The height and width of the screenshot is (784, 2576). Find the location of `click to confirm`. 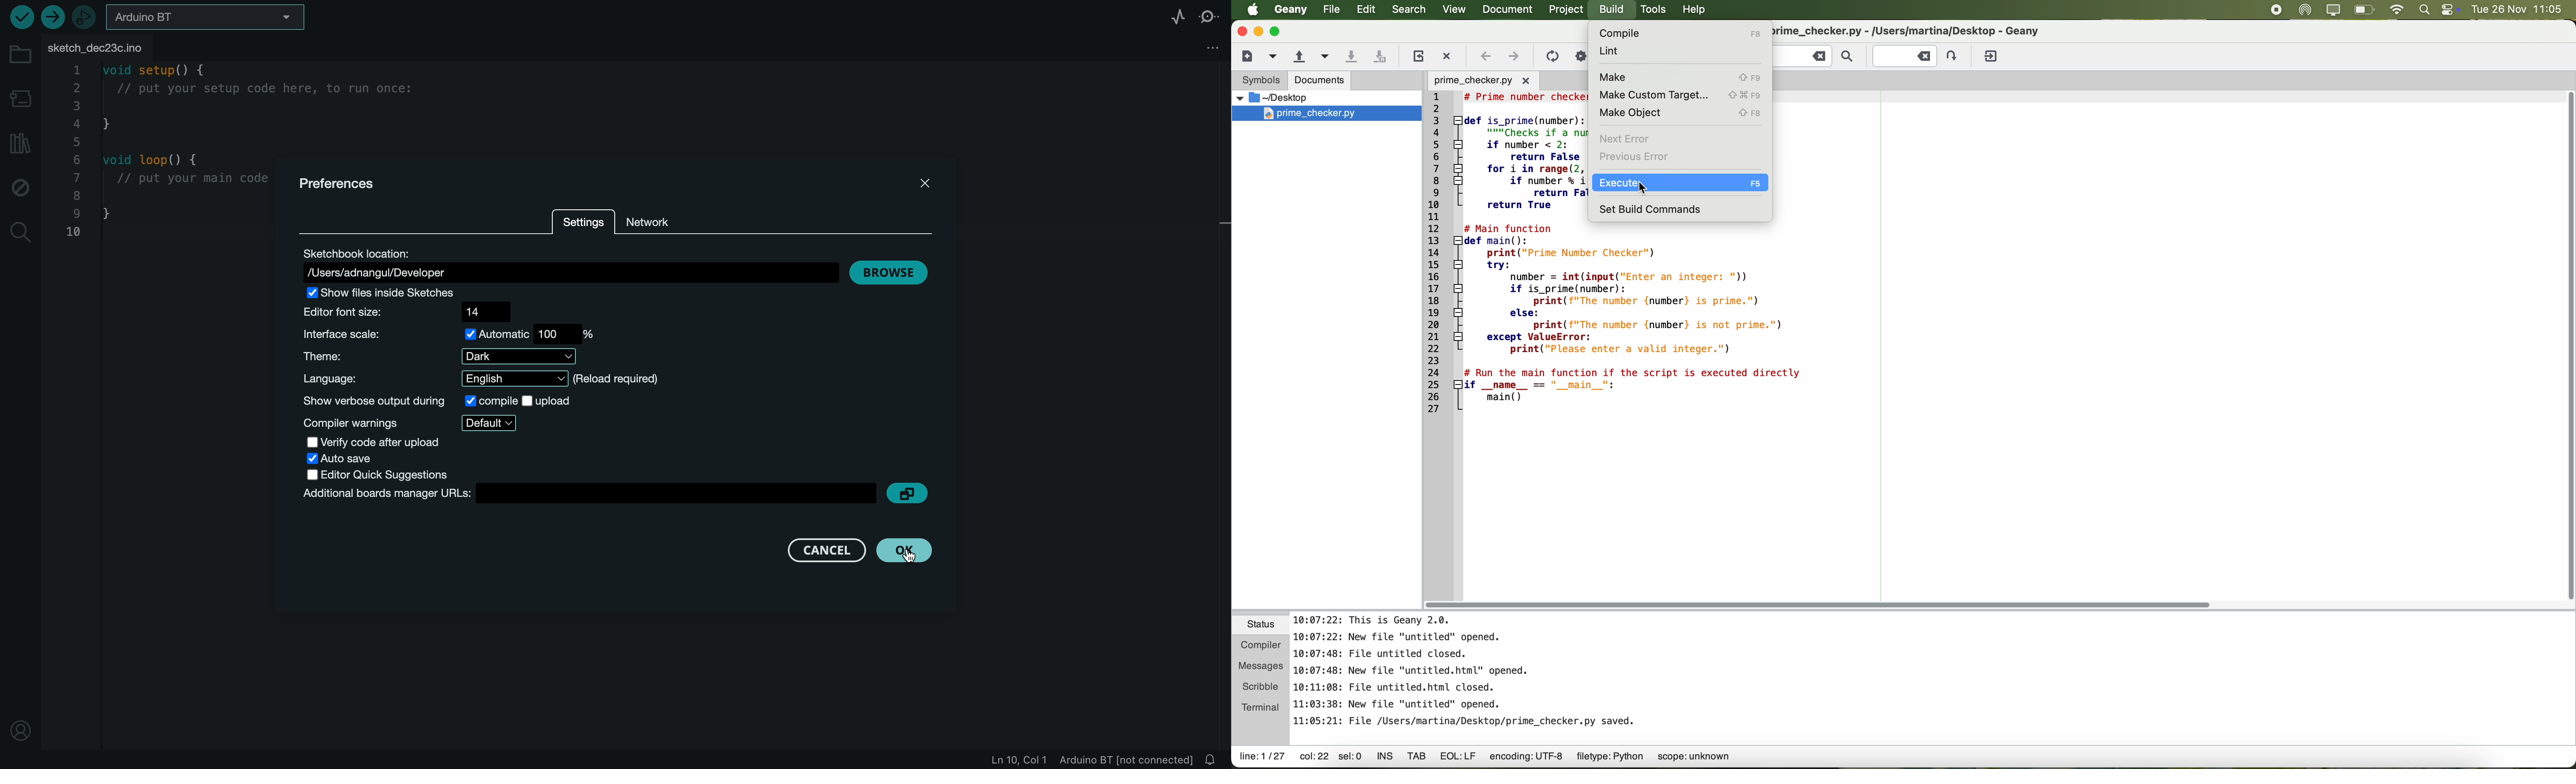

click to confirm is located at coordinates (905, 551).